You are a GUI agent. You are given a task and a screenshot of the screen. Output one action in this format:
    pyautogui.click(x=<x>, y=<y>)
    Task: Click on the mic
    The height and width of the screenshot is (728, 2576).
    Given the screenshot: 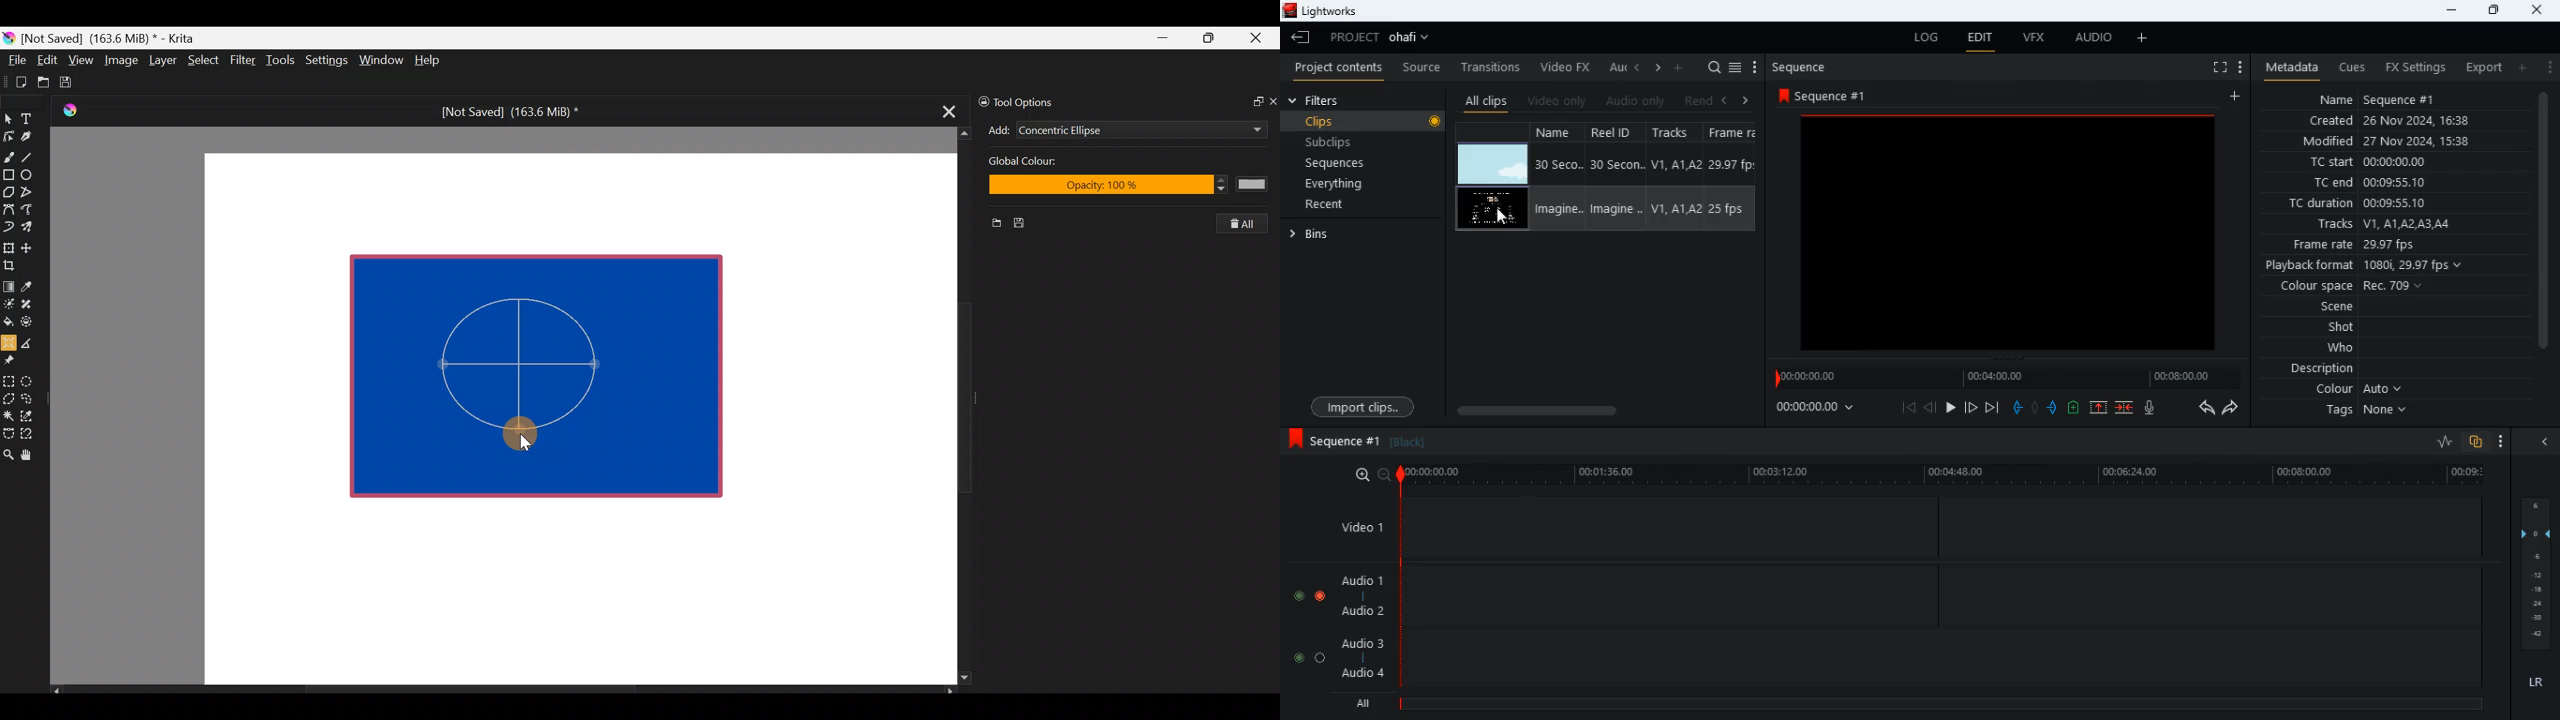 What is the action you would take?
    pyautogui.click(x=2154, y=409)
    